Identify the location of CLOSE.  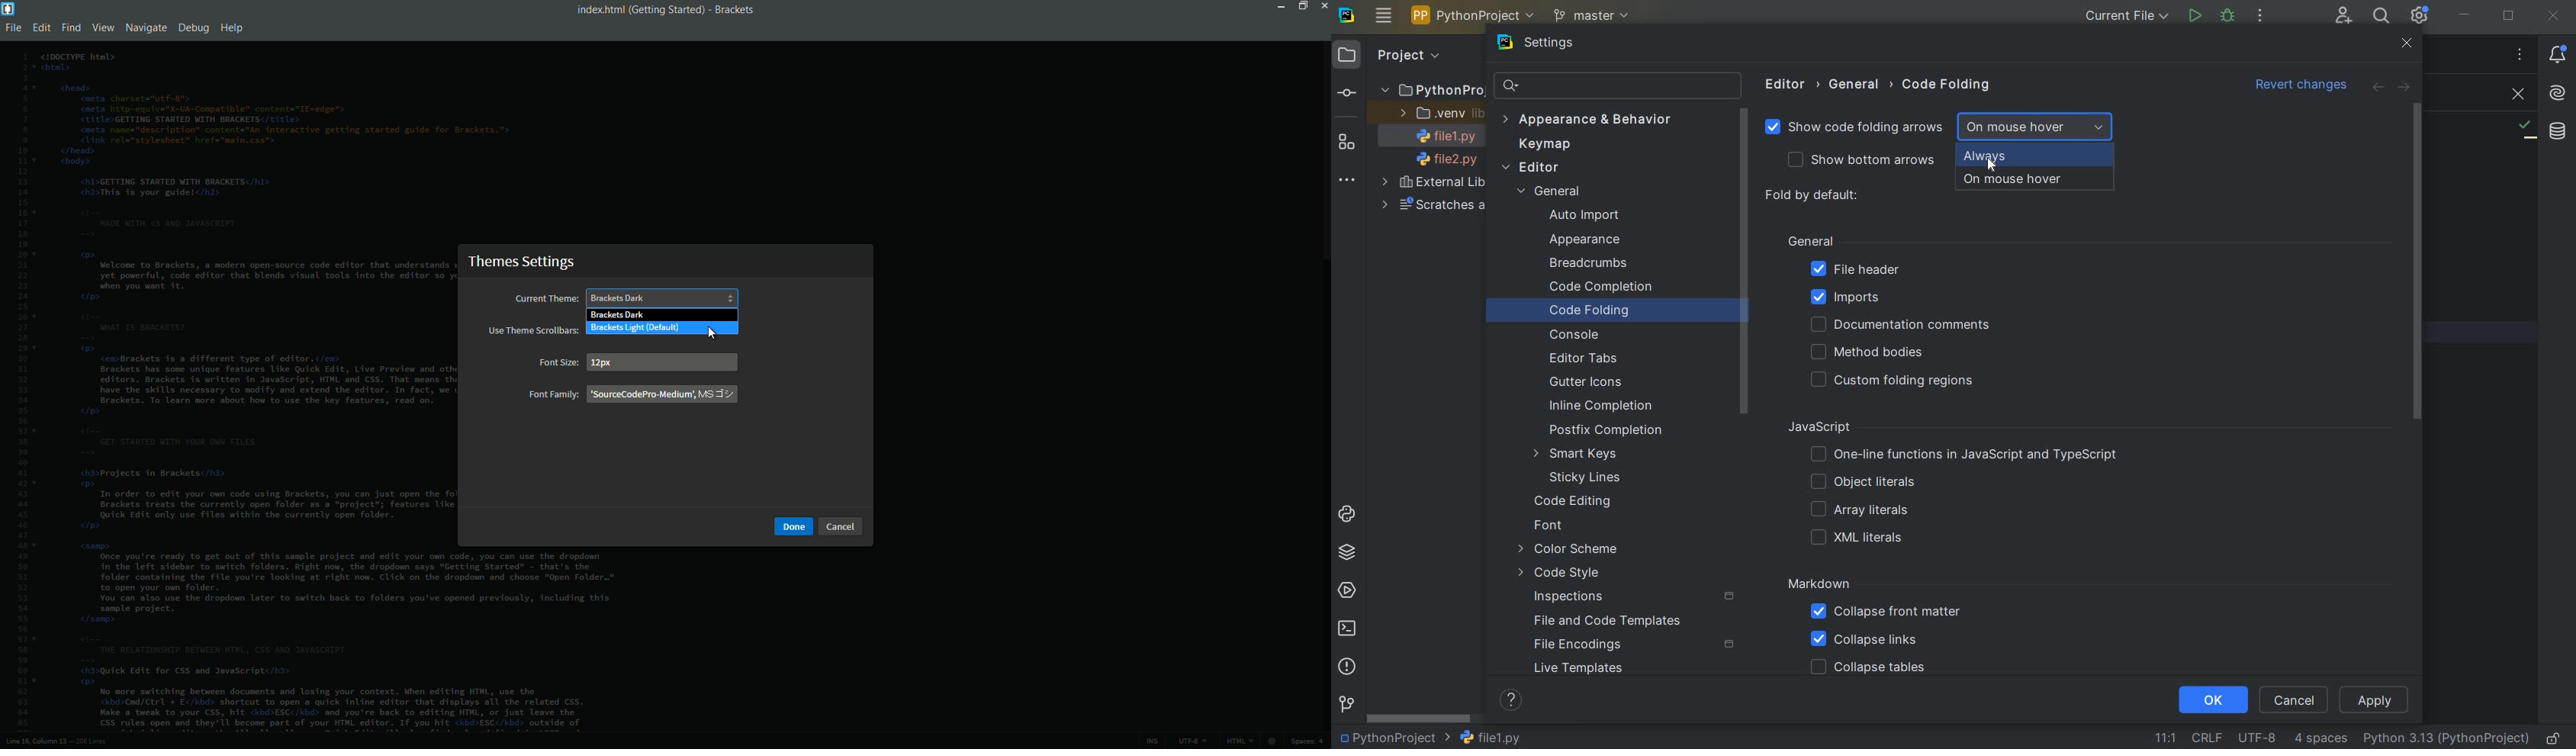
(2514, 95).